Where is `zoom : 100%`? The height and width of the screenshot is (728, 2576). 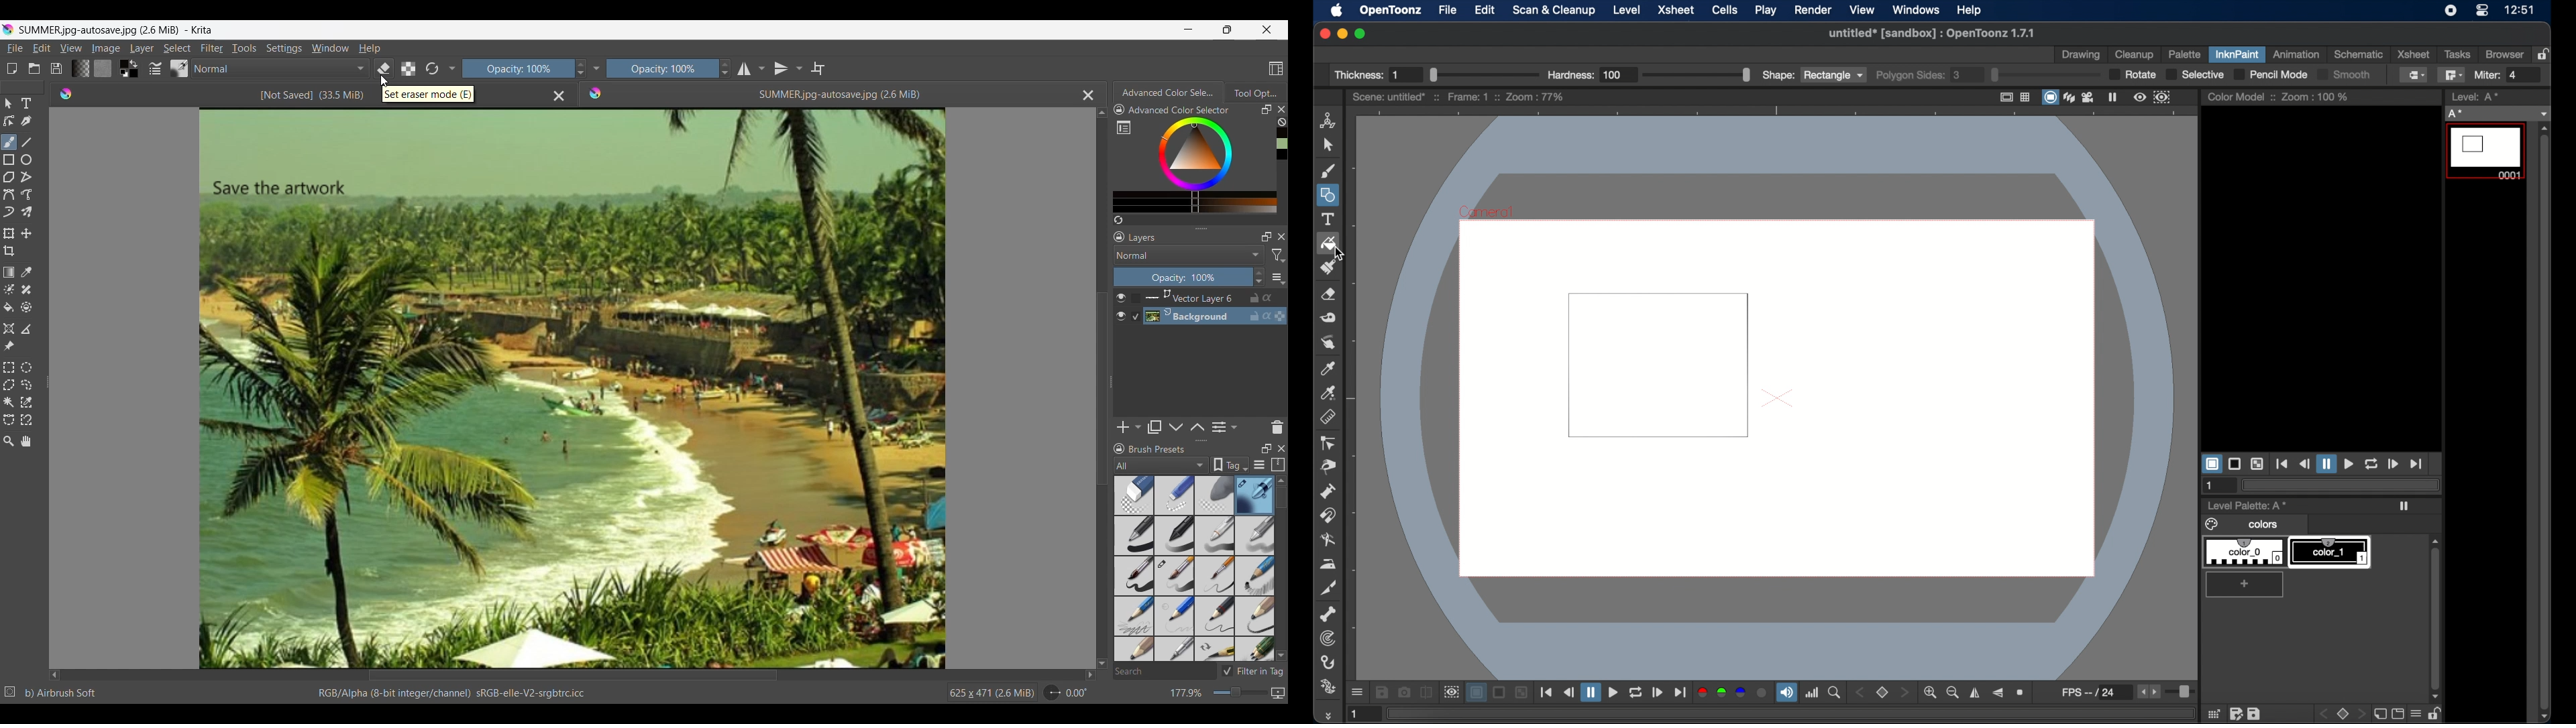
zoom : 100% is located at coordinates (2315, 97).